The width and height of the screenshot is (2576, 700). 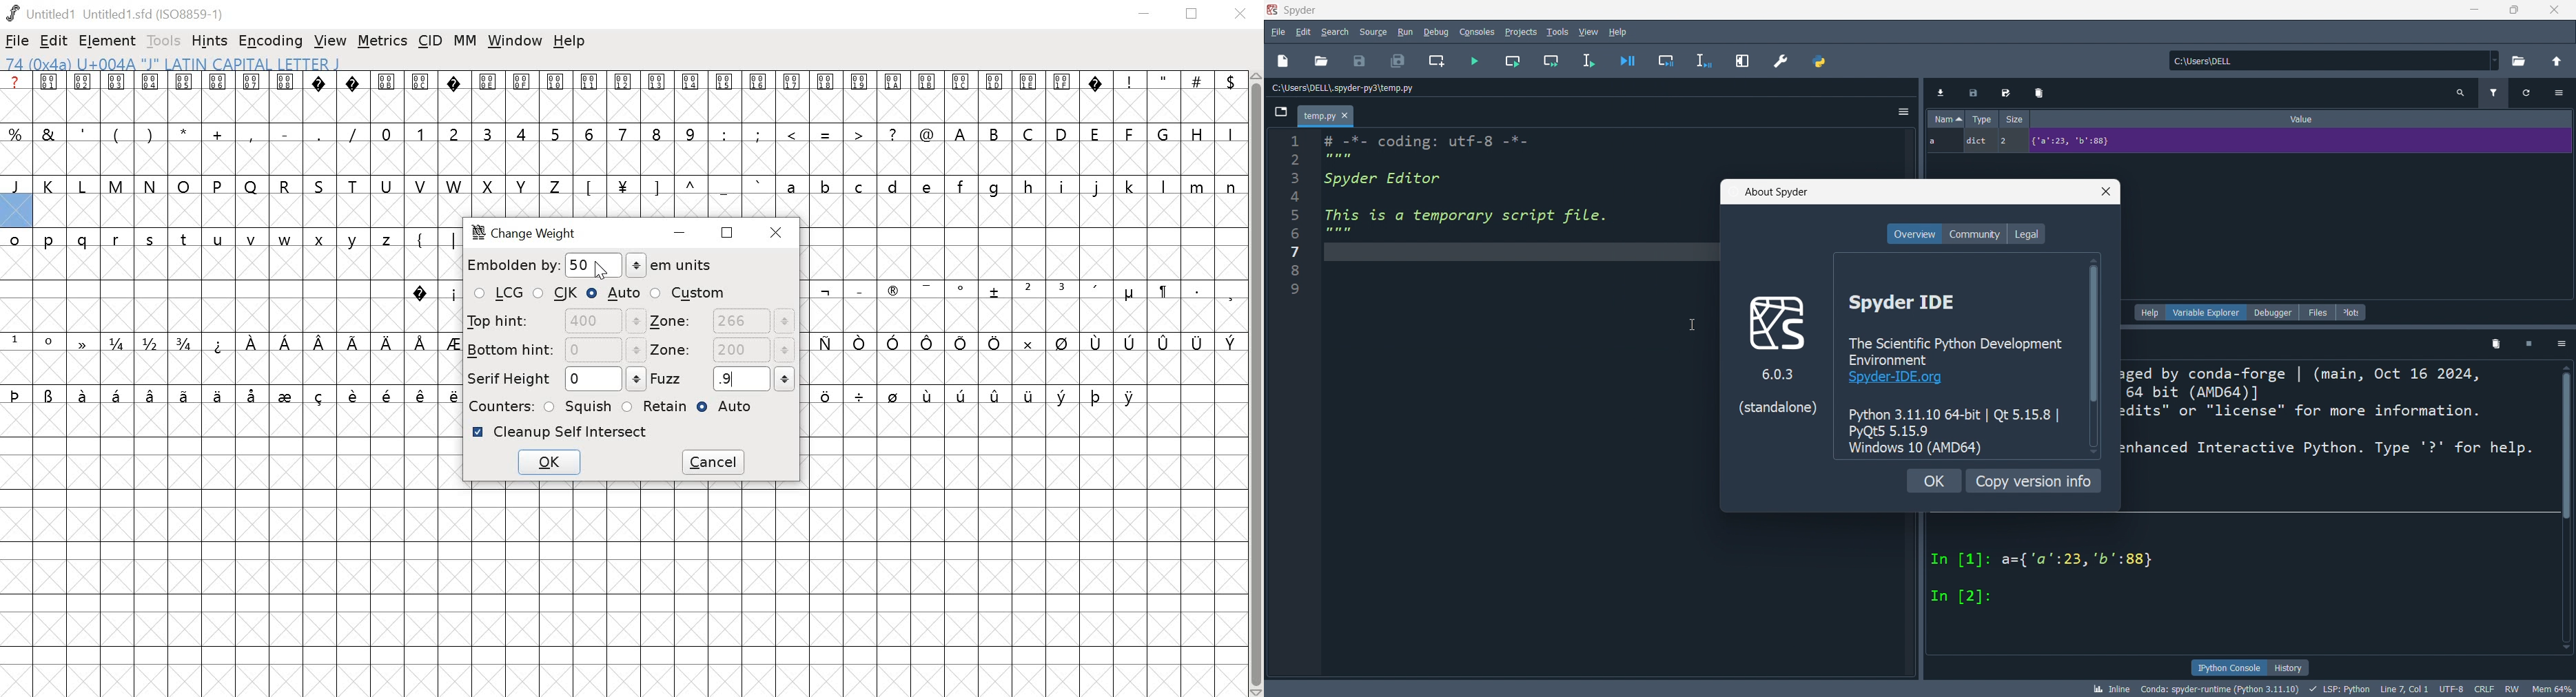 I want to click on EDIT, so click(x=54, y=42).